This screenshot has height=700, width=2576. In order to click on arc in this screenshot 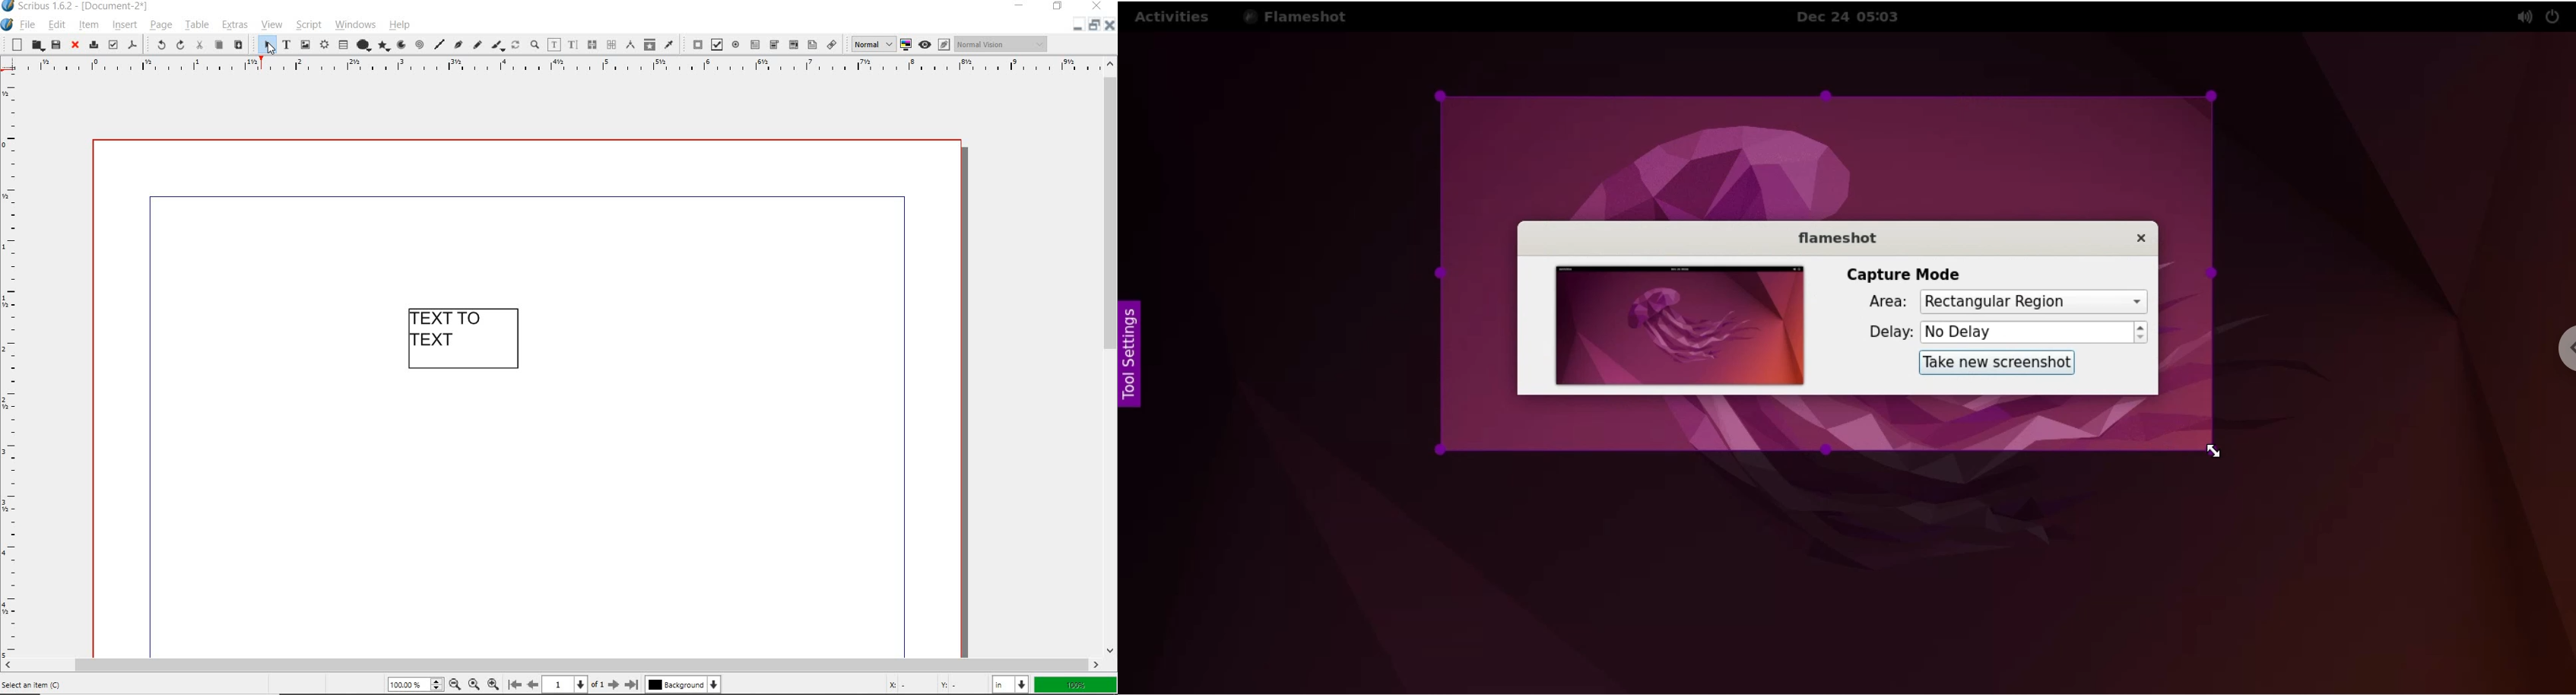, I will do `click(401, 46)`.